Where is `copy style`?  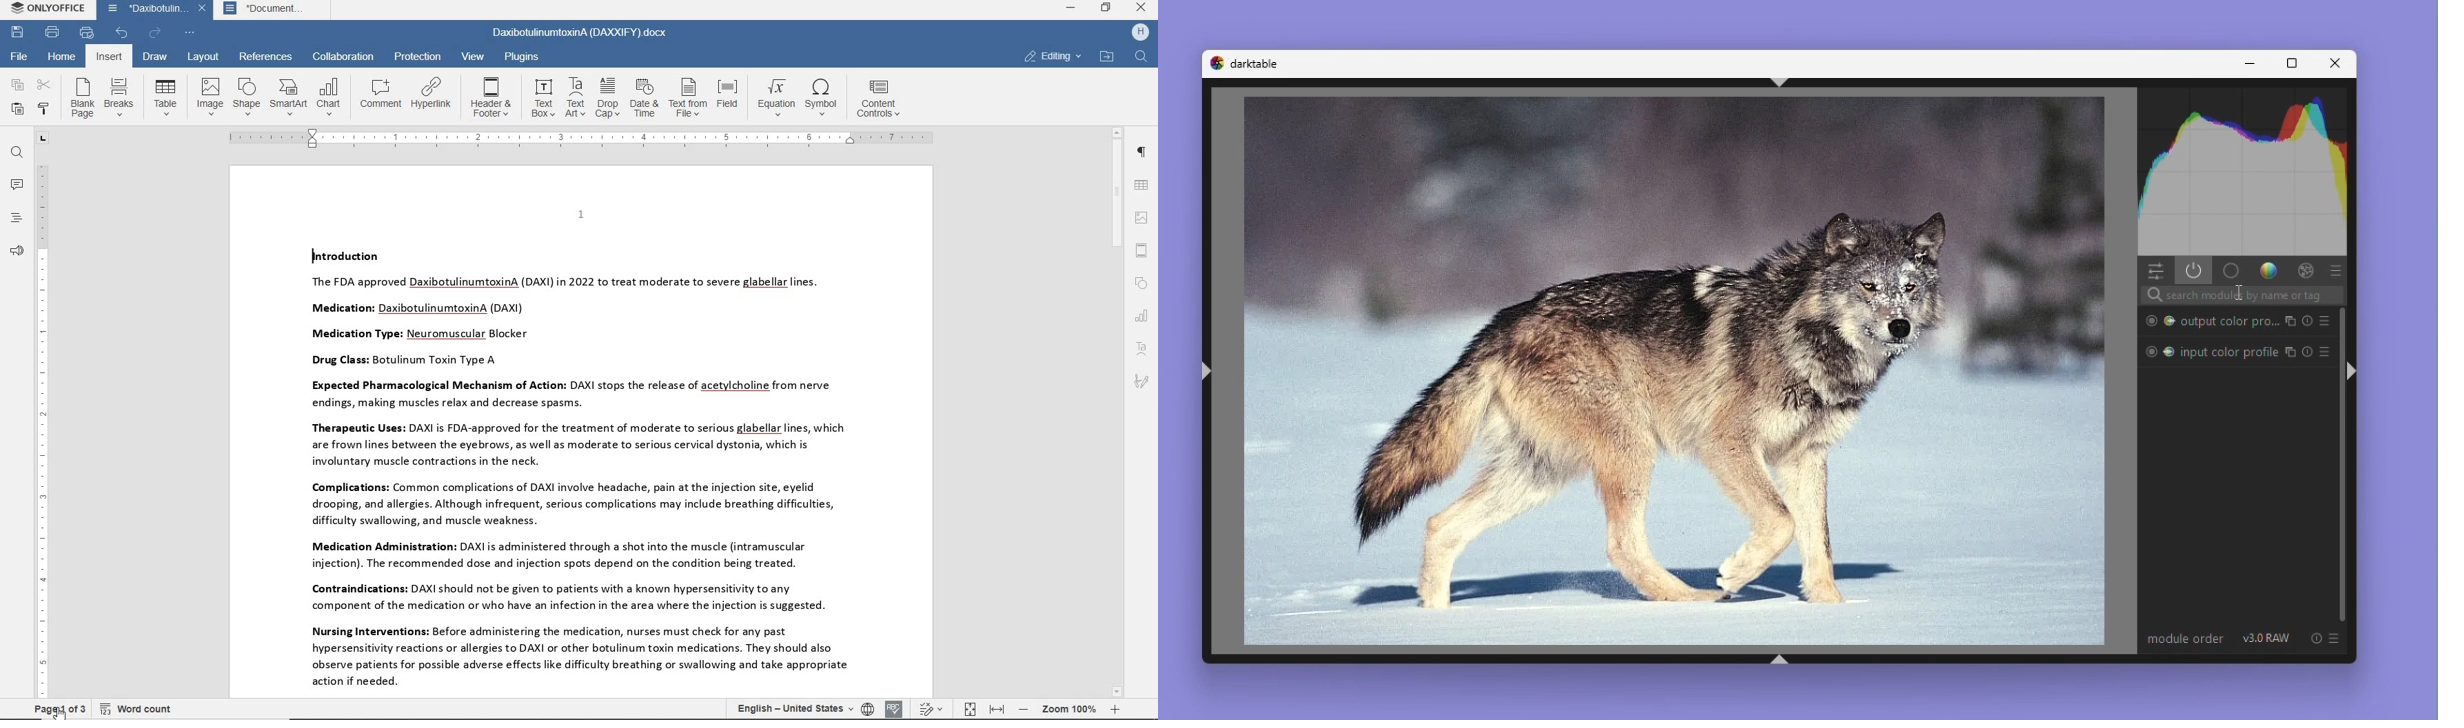
copy style is located at coordinates (45, 109).